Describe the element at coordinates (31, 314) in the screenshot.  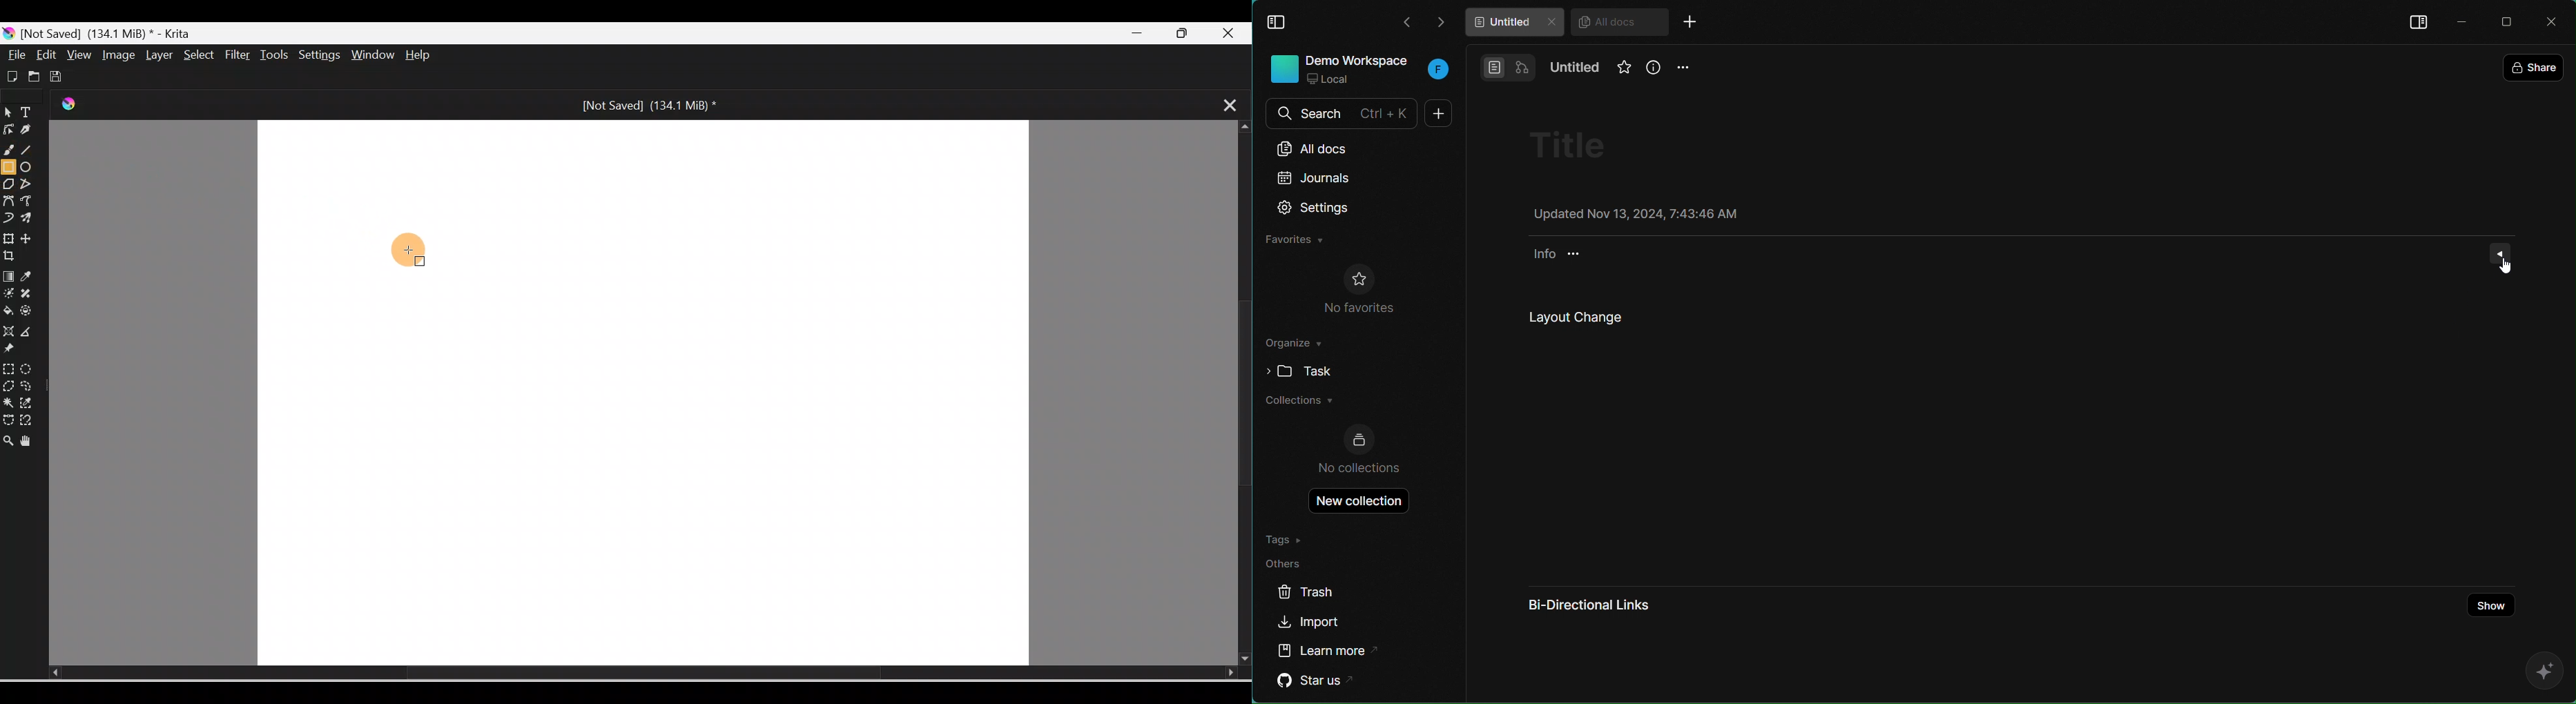
I see `Enclose and fill tool` at that location.